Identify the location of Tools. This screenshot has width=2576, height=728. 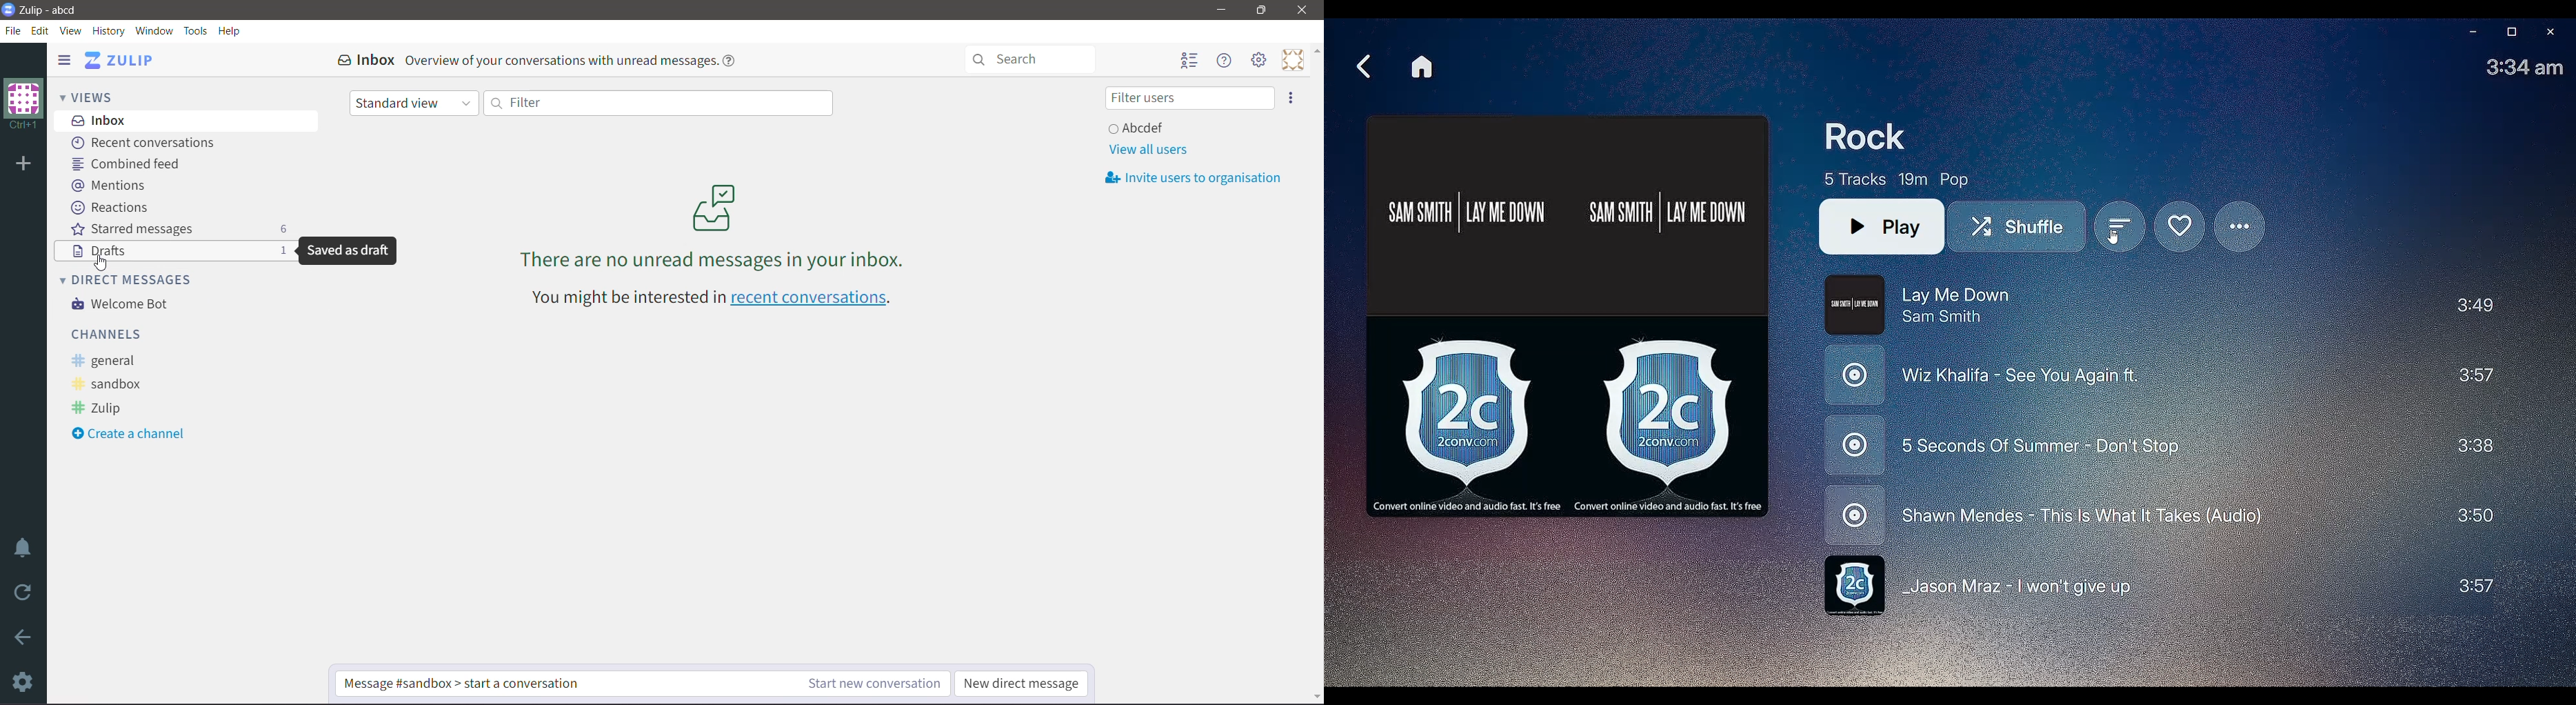
(196, 31).